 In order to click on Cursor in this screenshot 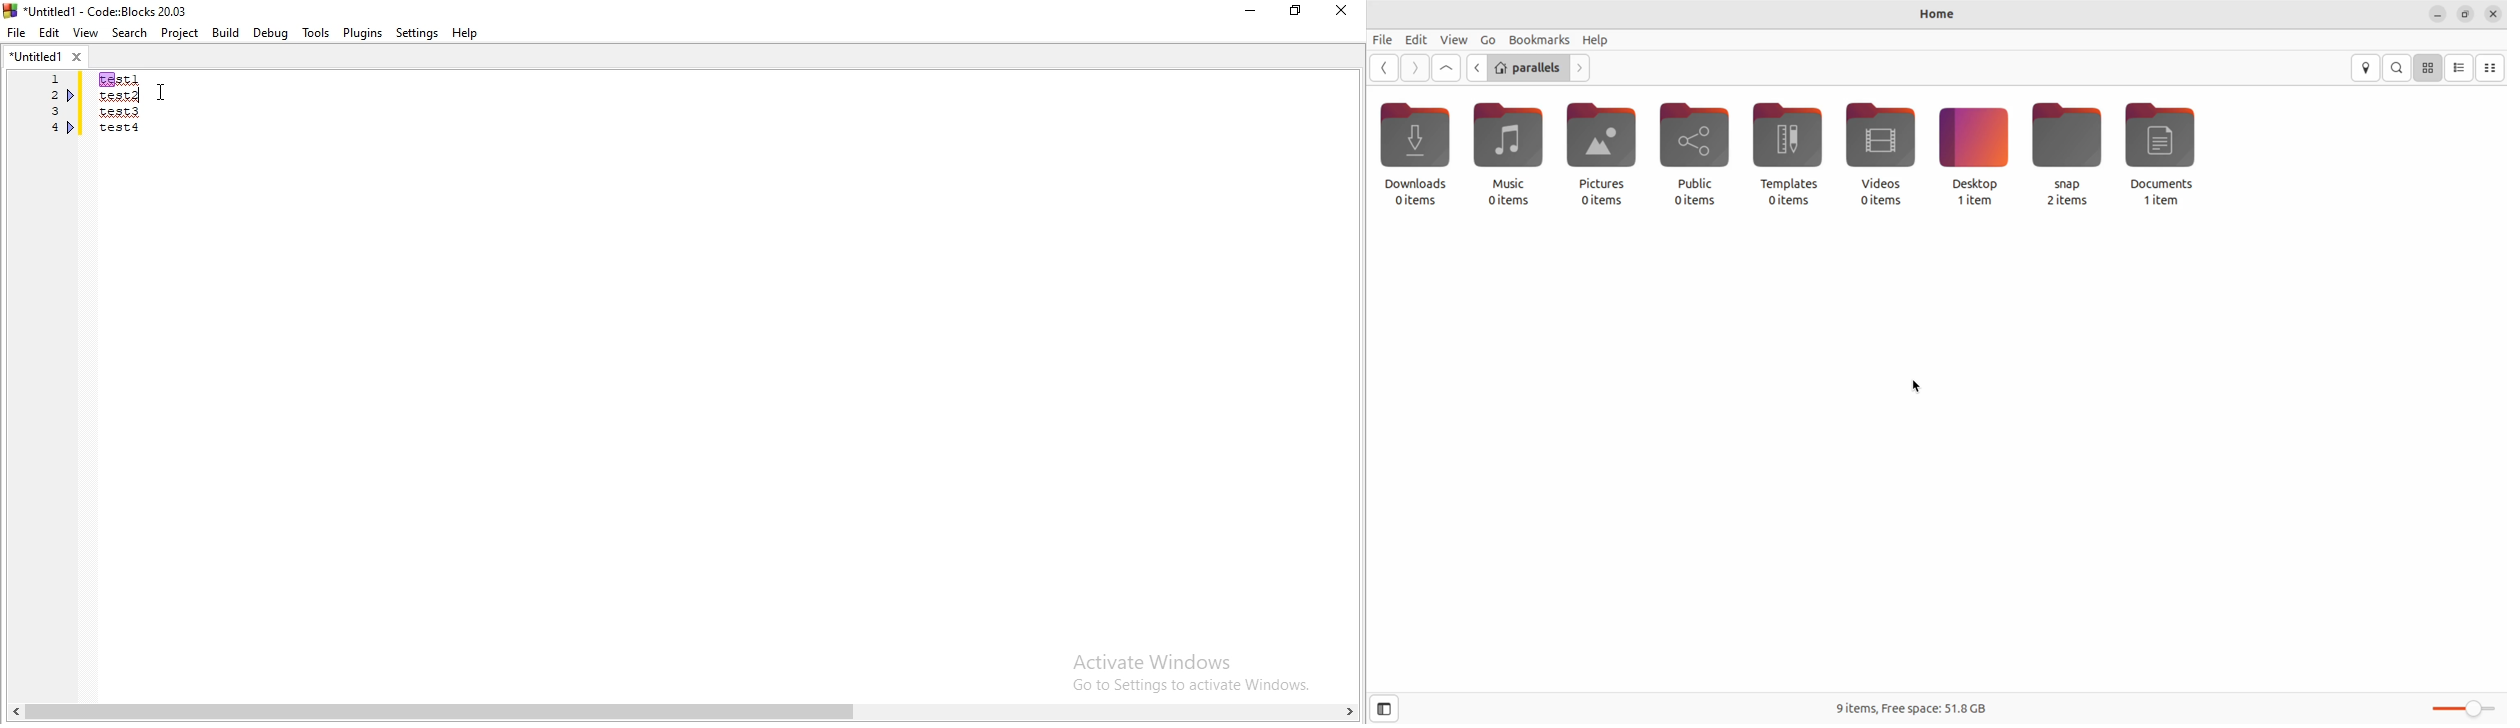, I will do `click(163, 89)`.